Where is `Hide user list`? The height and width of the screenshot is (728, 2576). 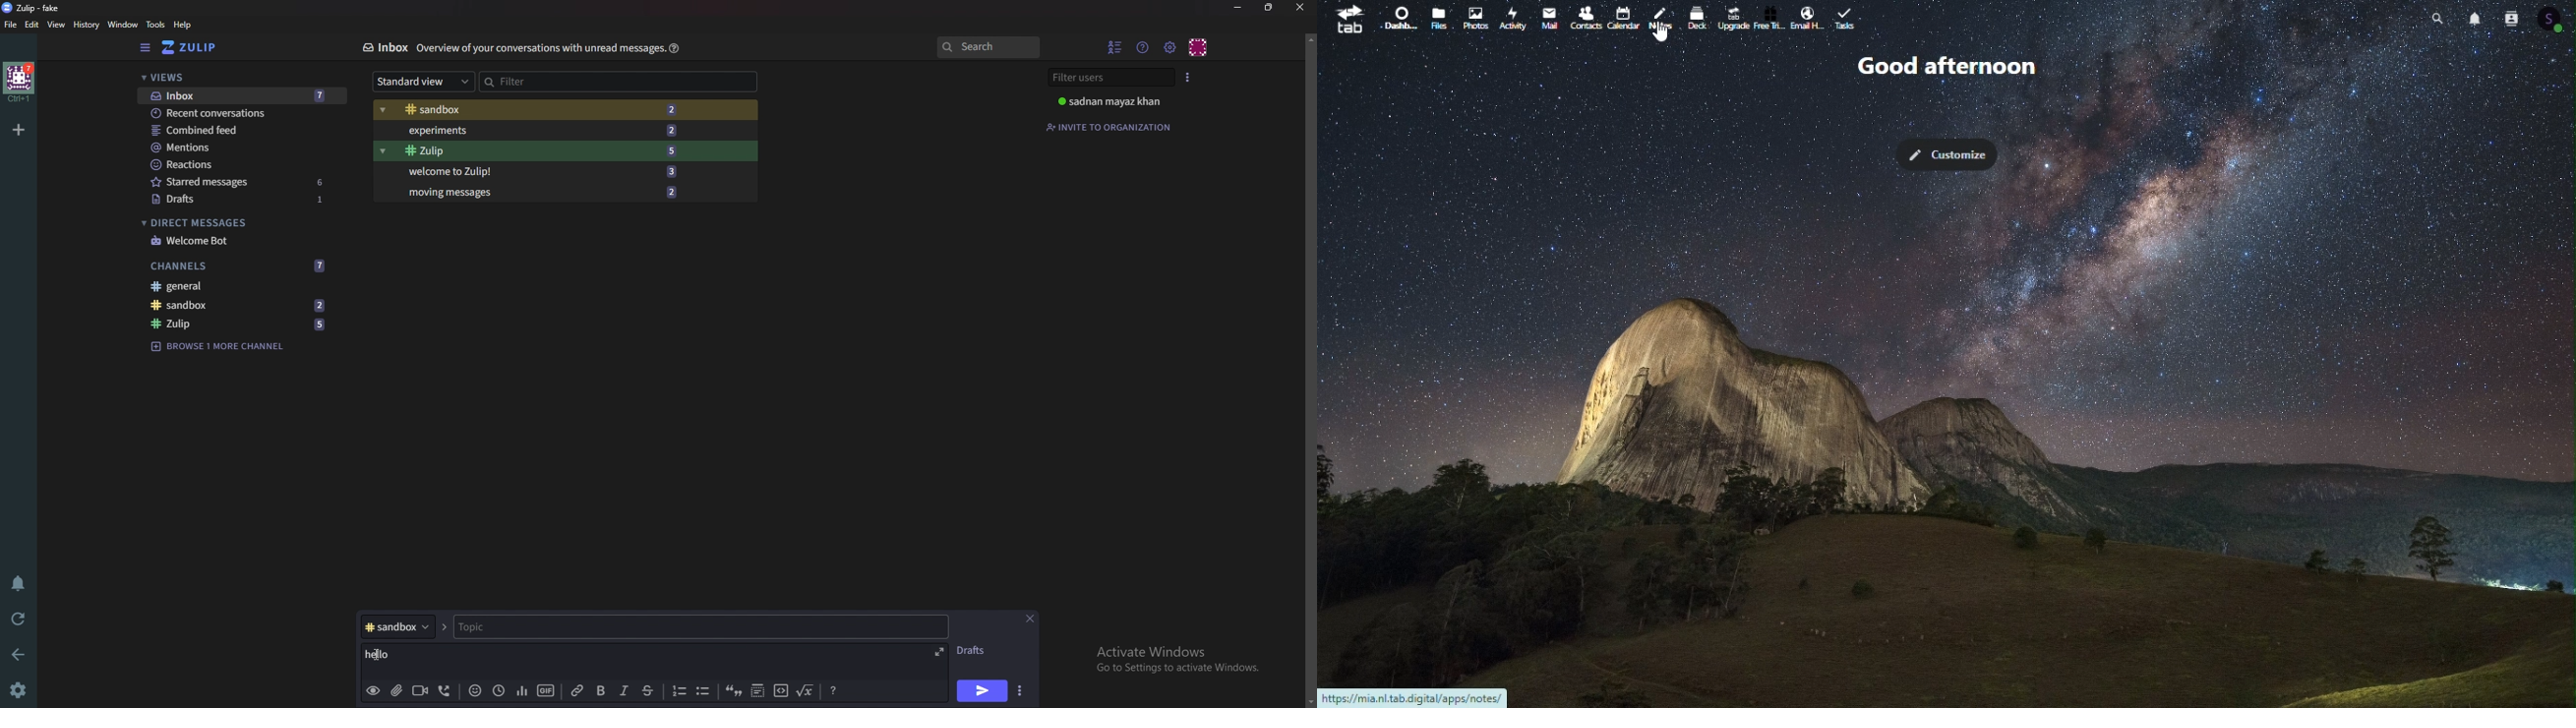 Hide user list is located at coordinates (1115, 47).